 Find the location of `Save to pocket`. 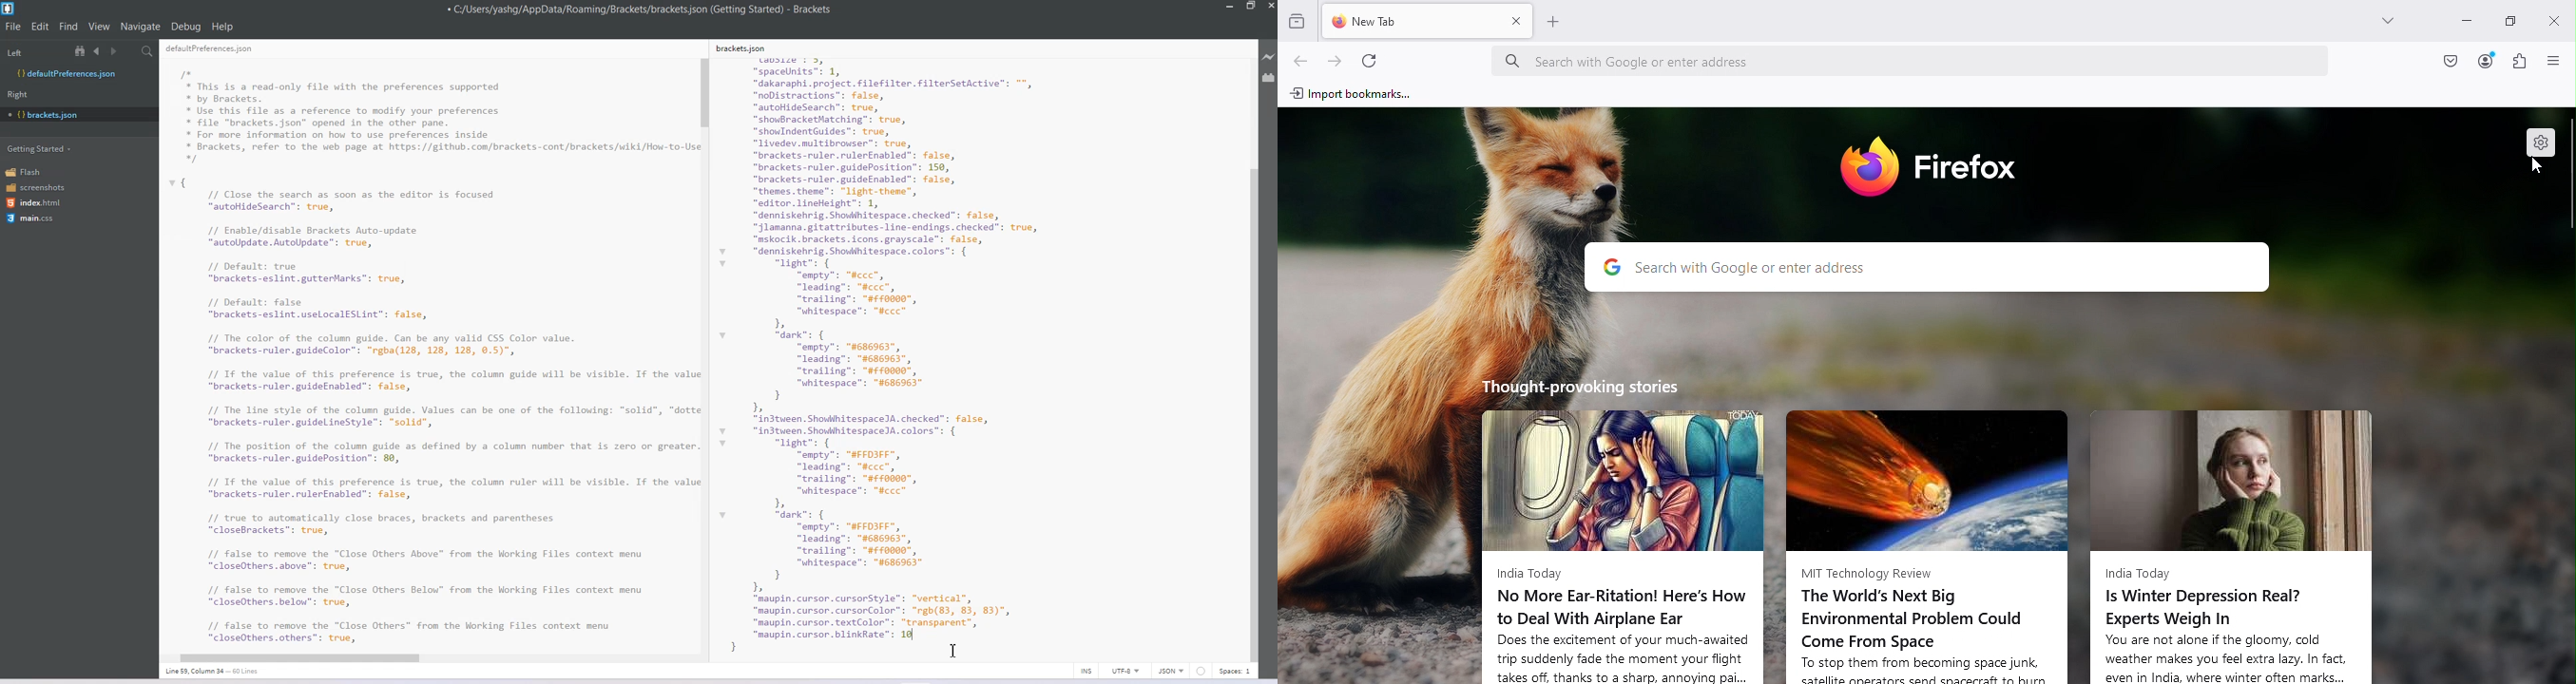

Save to pocket is located at coordinates (2447, 63).